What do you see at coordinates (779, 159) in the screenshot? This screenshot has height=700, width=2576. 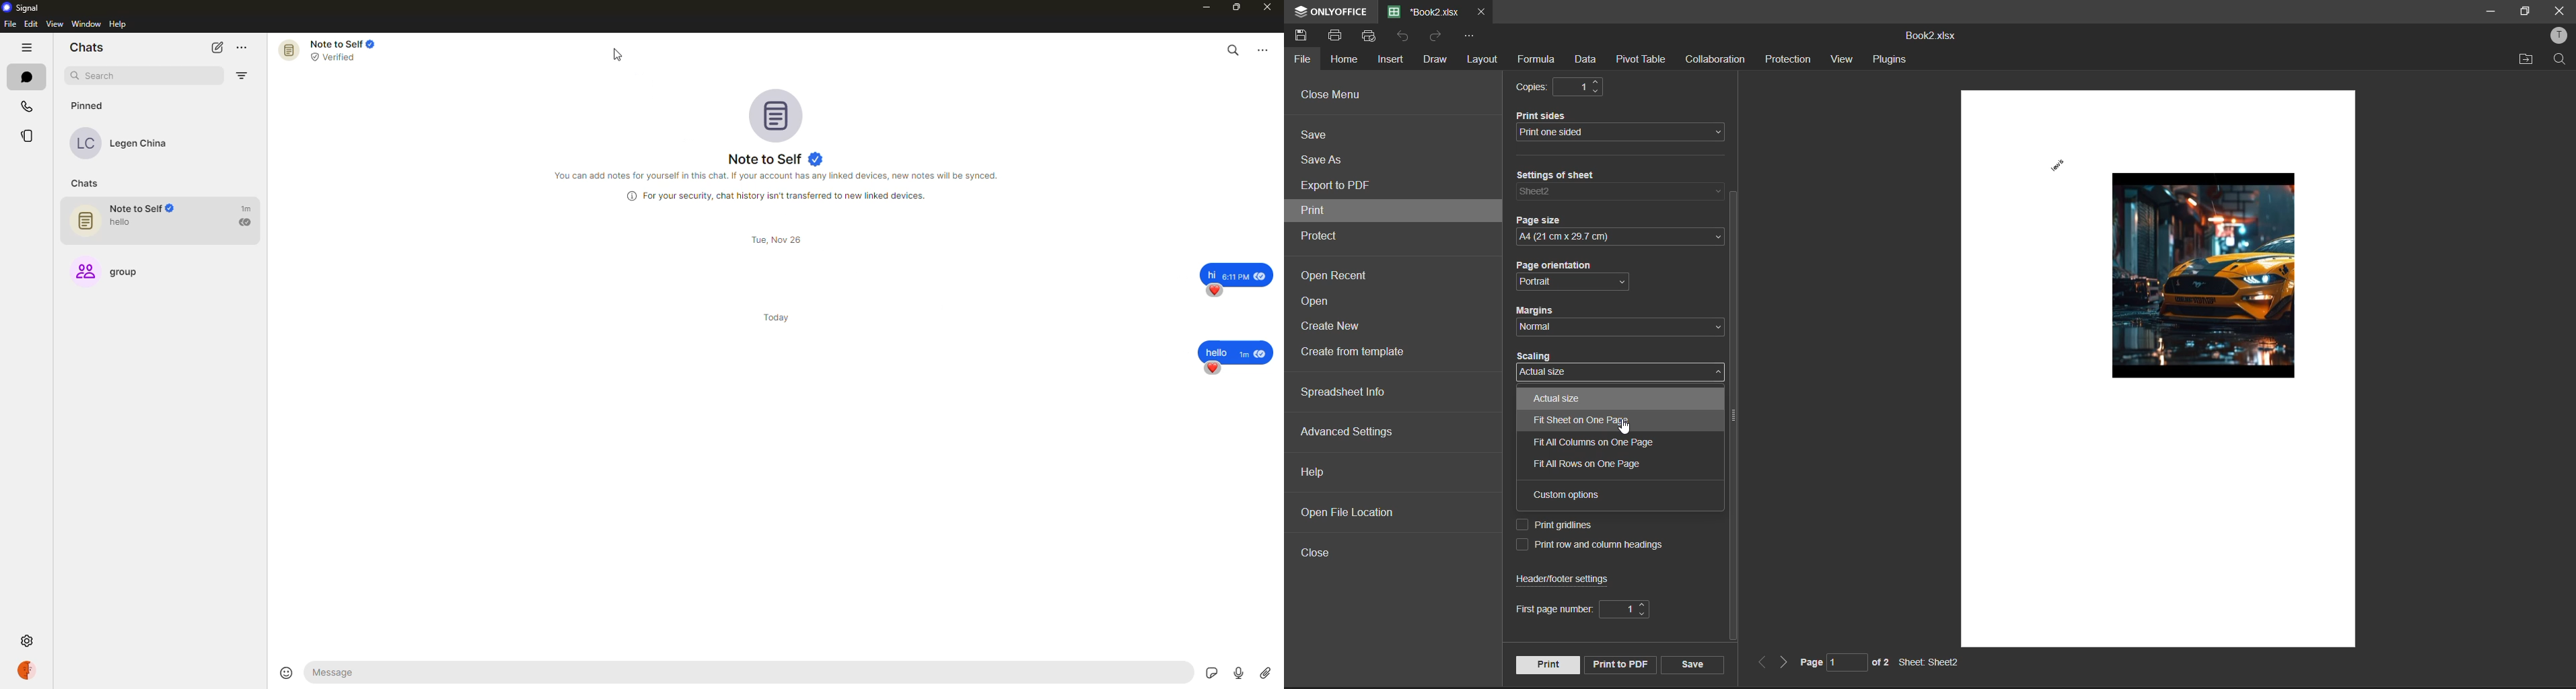 I see `note to self` at bounding box center [779, 159].